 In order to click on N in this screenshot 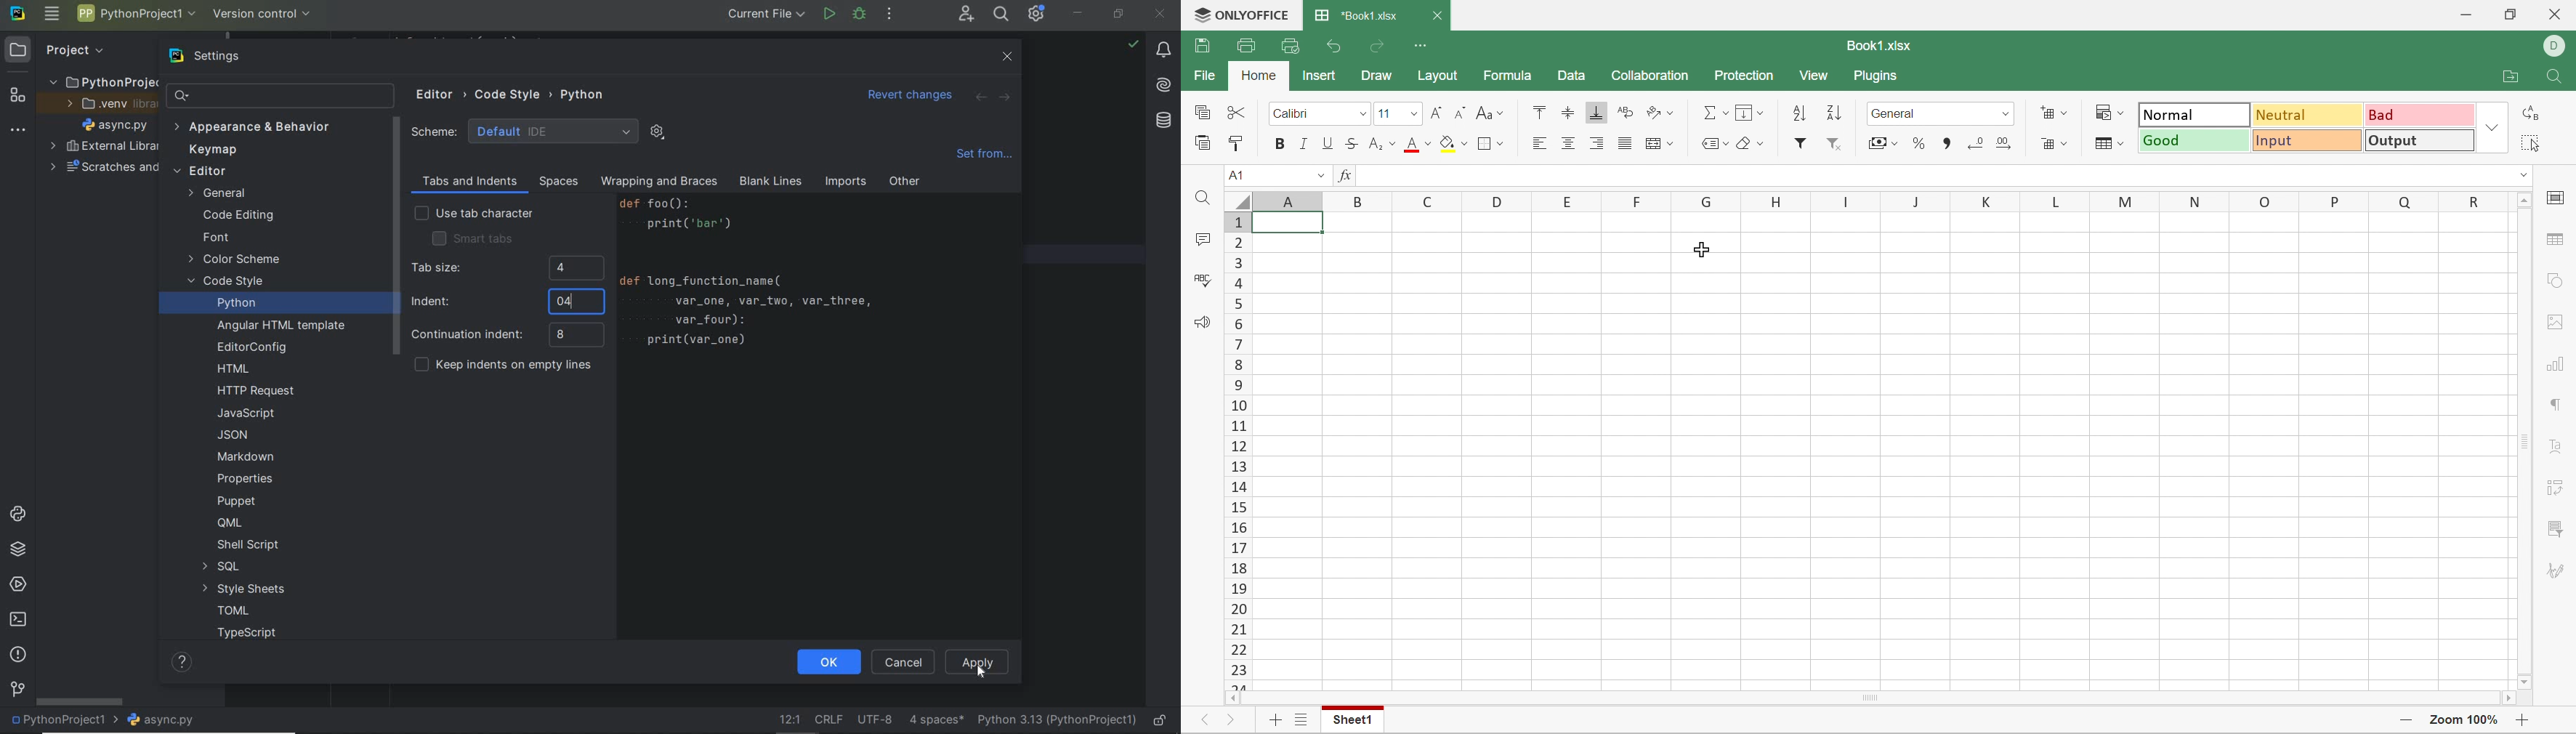, I will do `click(2197, 201)`.